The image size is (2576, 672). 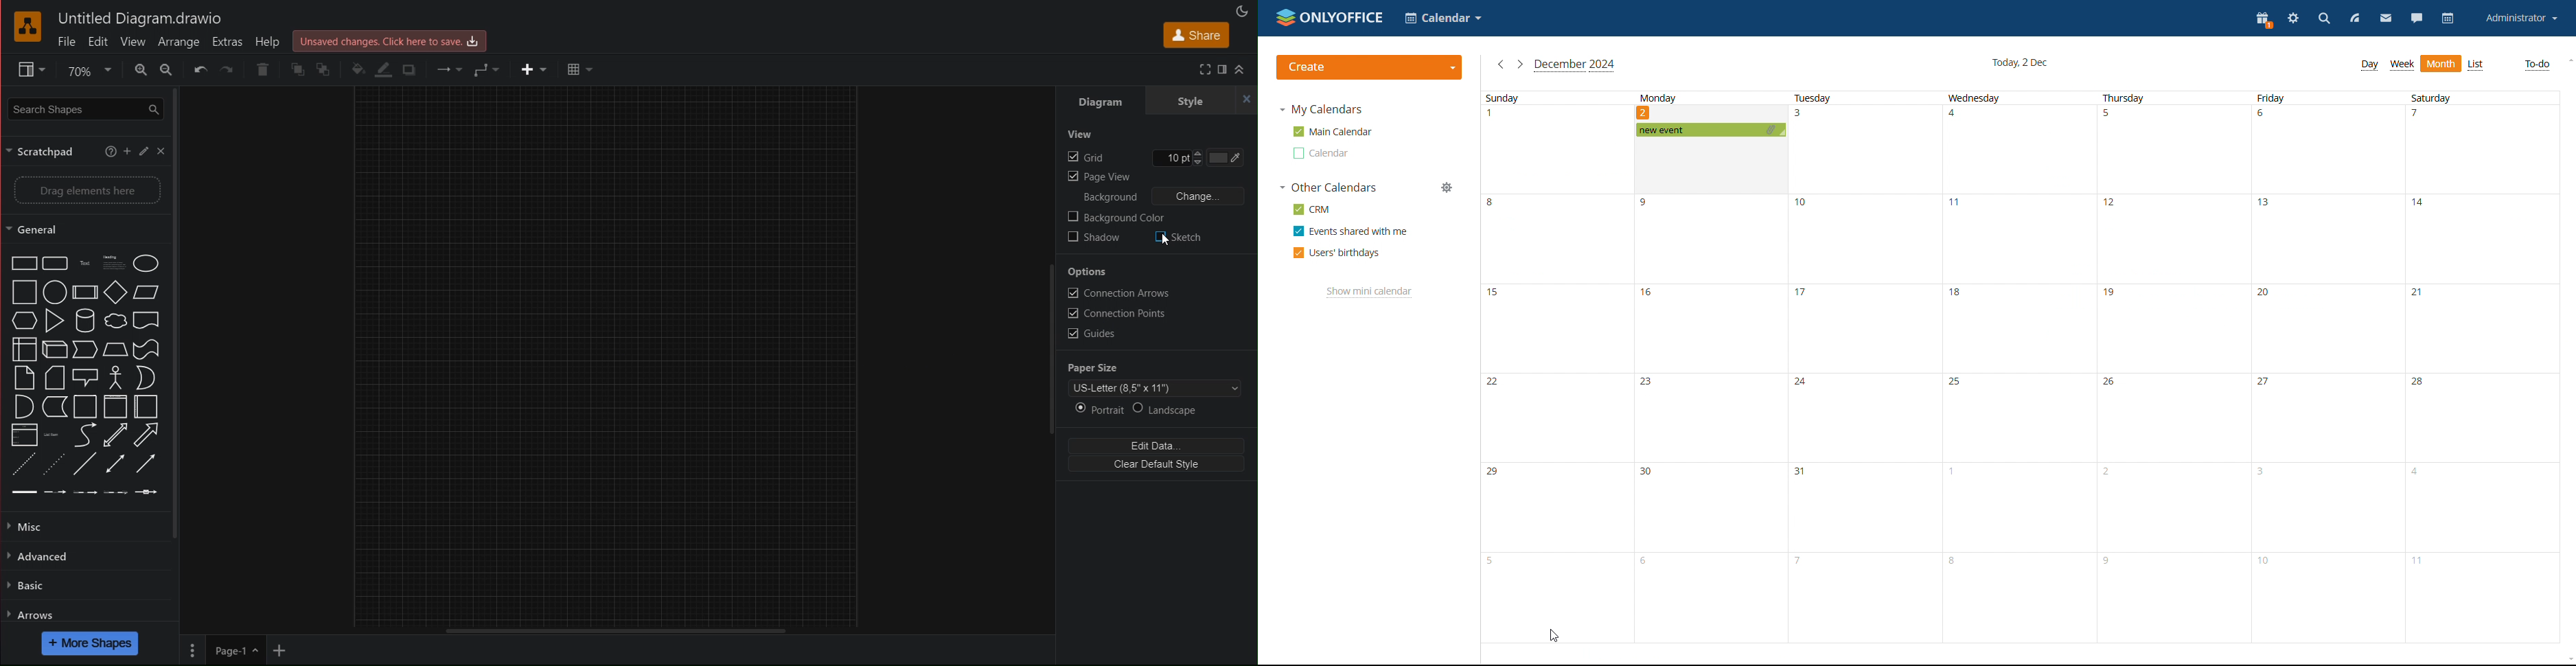 I want to click on cursor, so click(x=1165, y=240).